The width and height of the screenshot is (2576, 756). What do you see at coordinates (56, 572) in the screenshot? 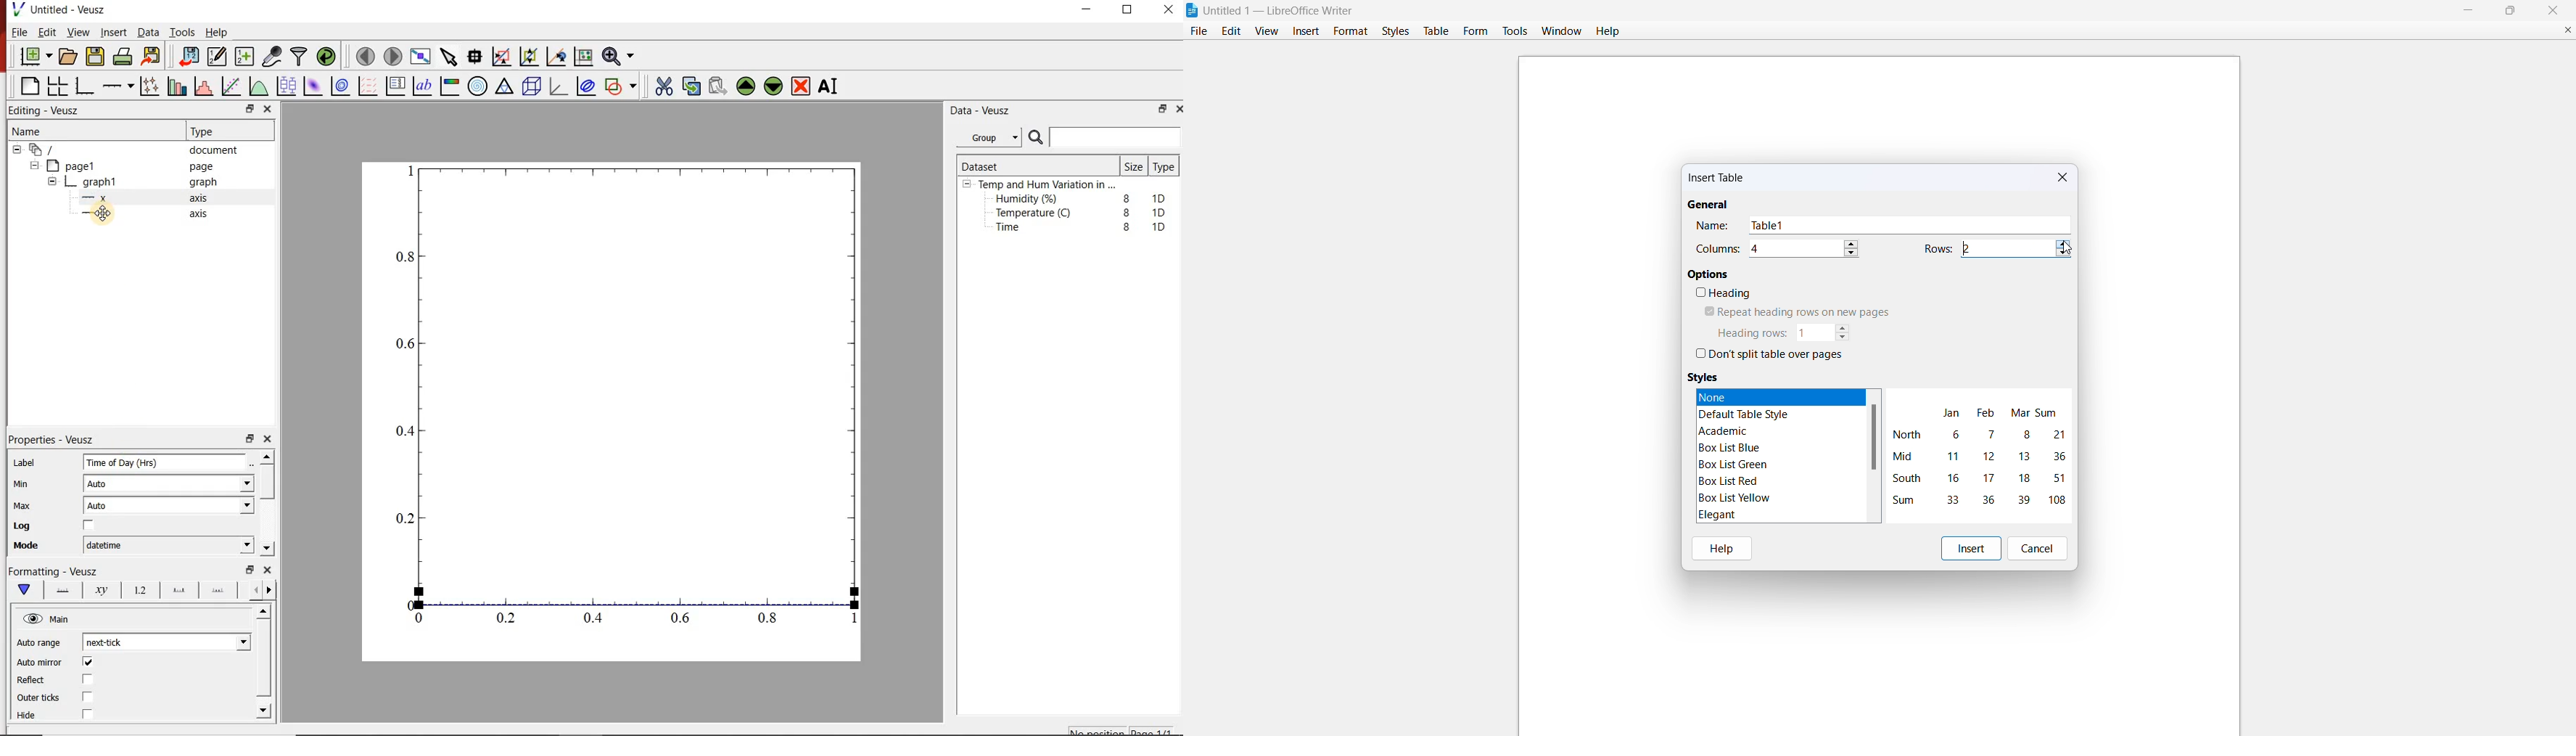
I see `Formatting - Veusz` at bounding box center [56, 572].